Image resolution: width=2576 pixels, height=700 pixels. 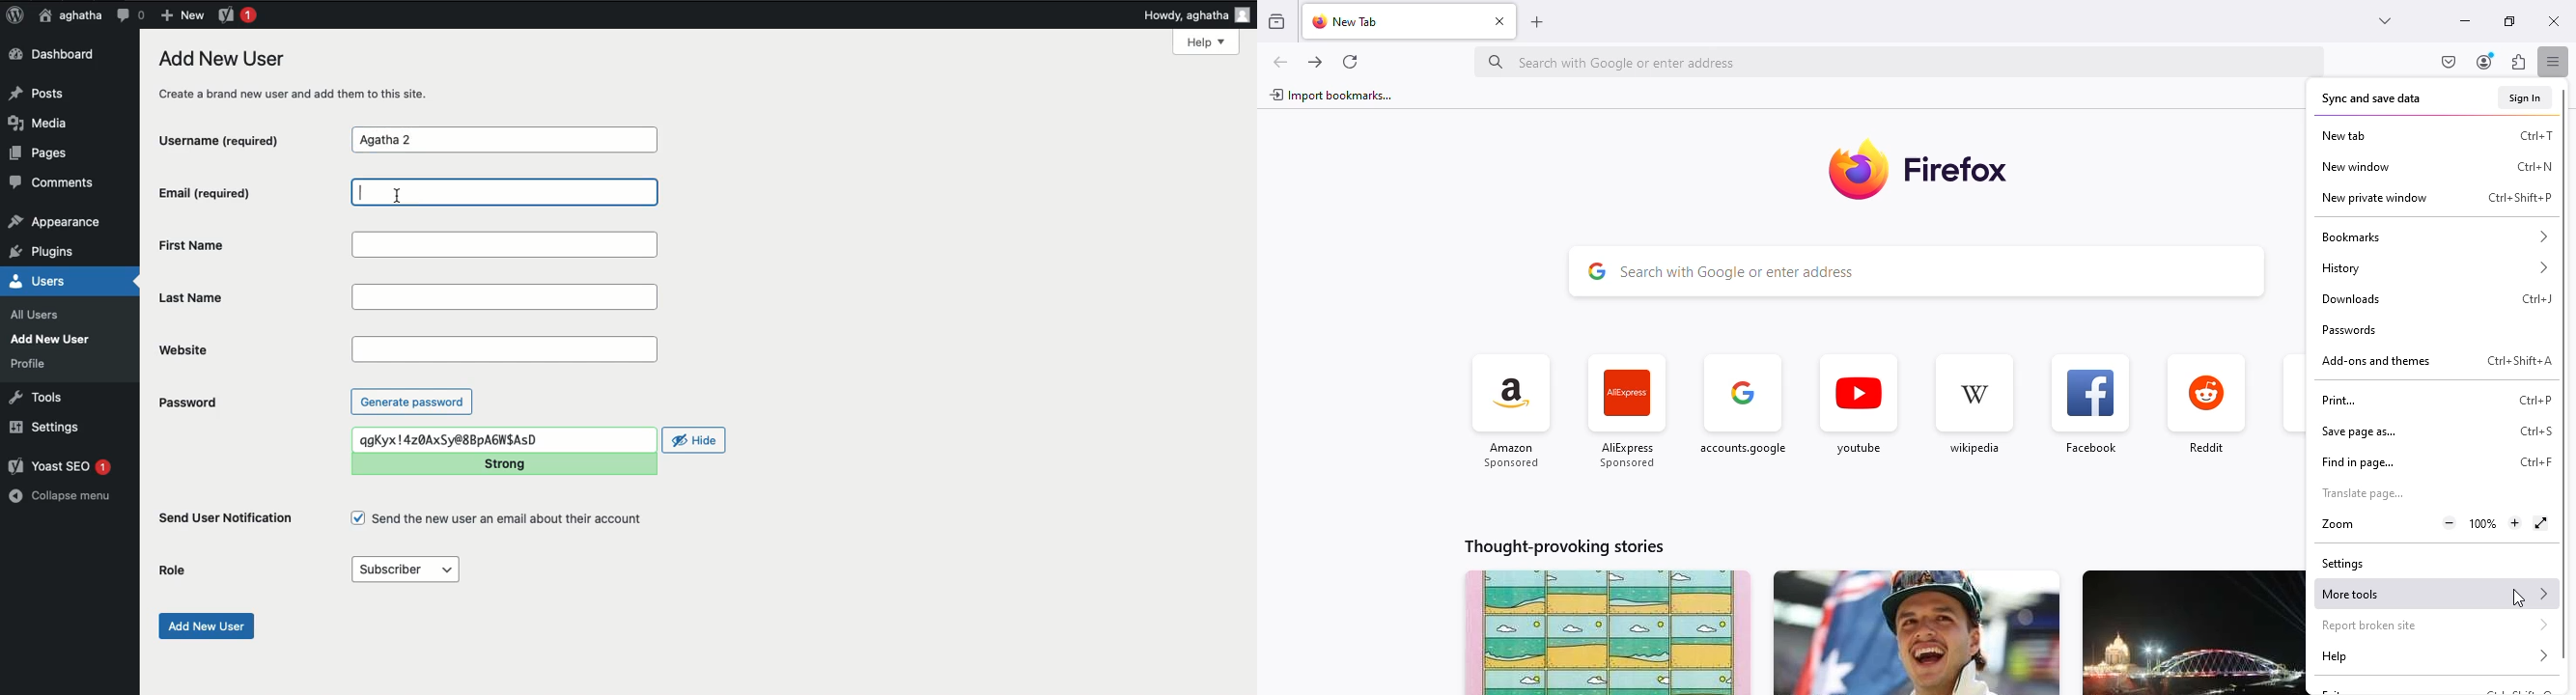 I want to click on zoom in, so click(x=2516, y=524).